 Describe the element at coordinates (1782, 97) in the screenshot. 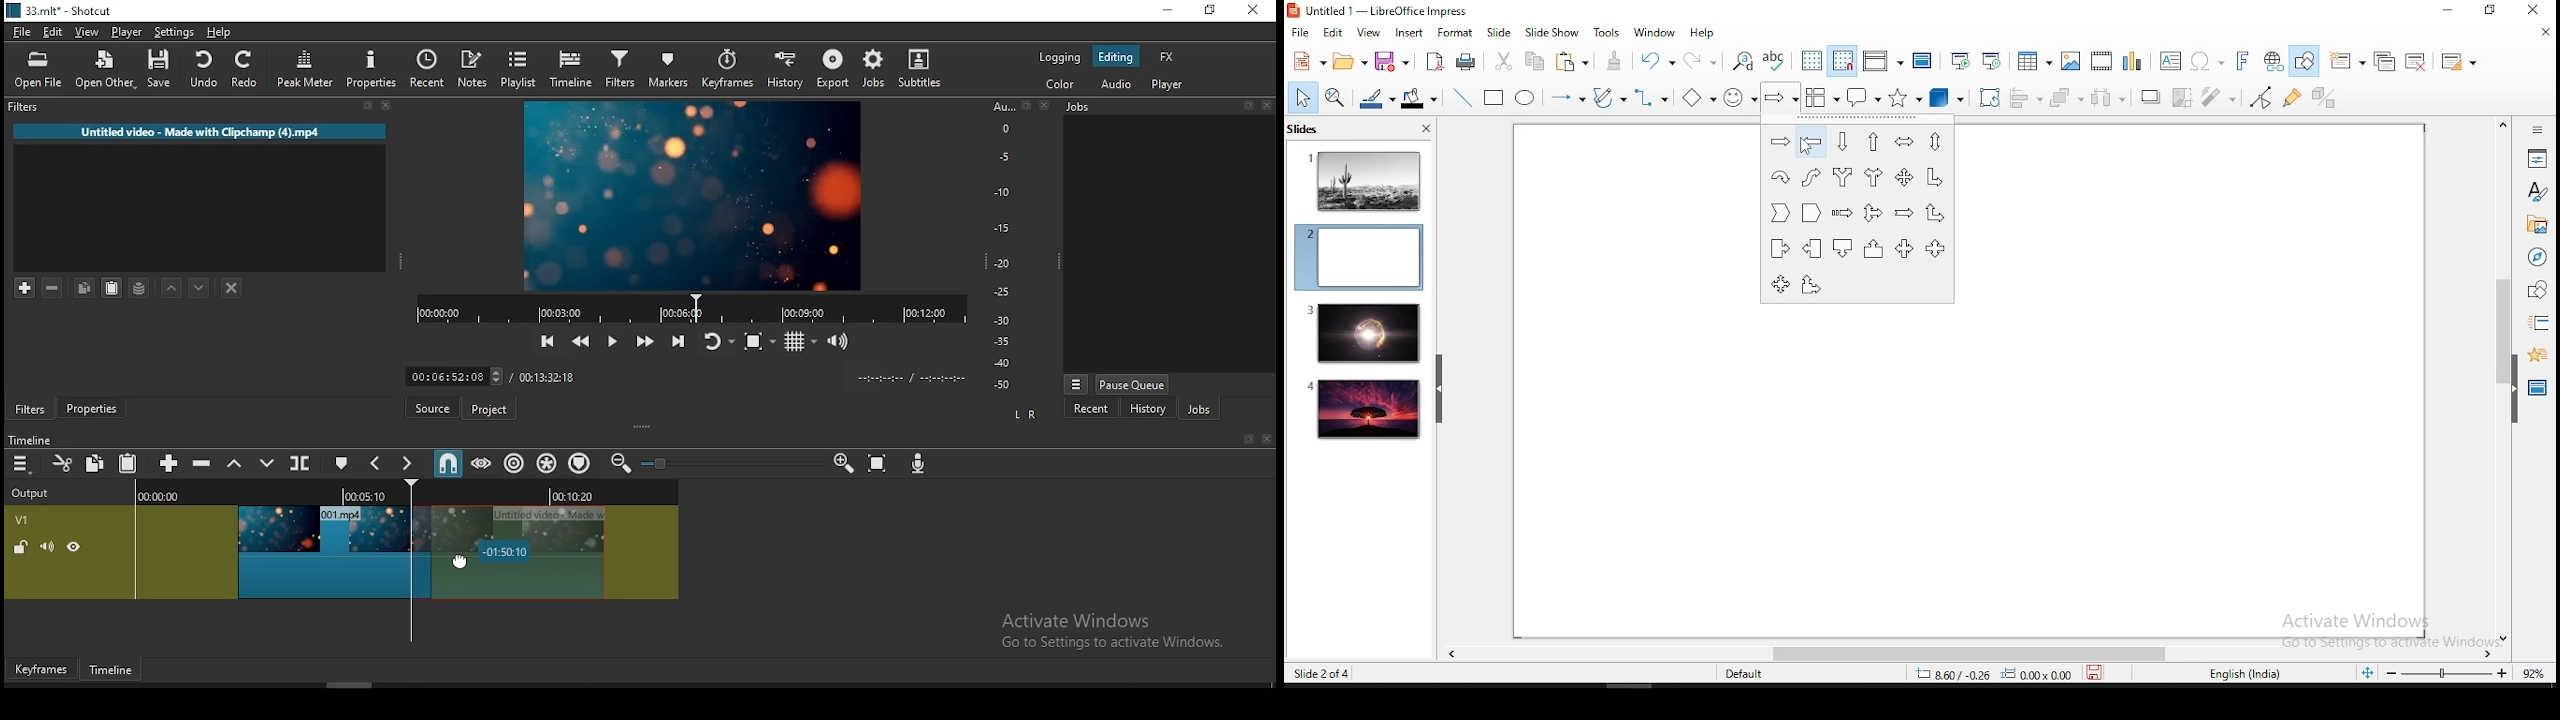

I see `block arrows` at that location.